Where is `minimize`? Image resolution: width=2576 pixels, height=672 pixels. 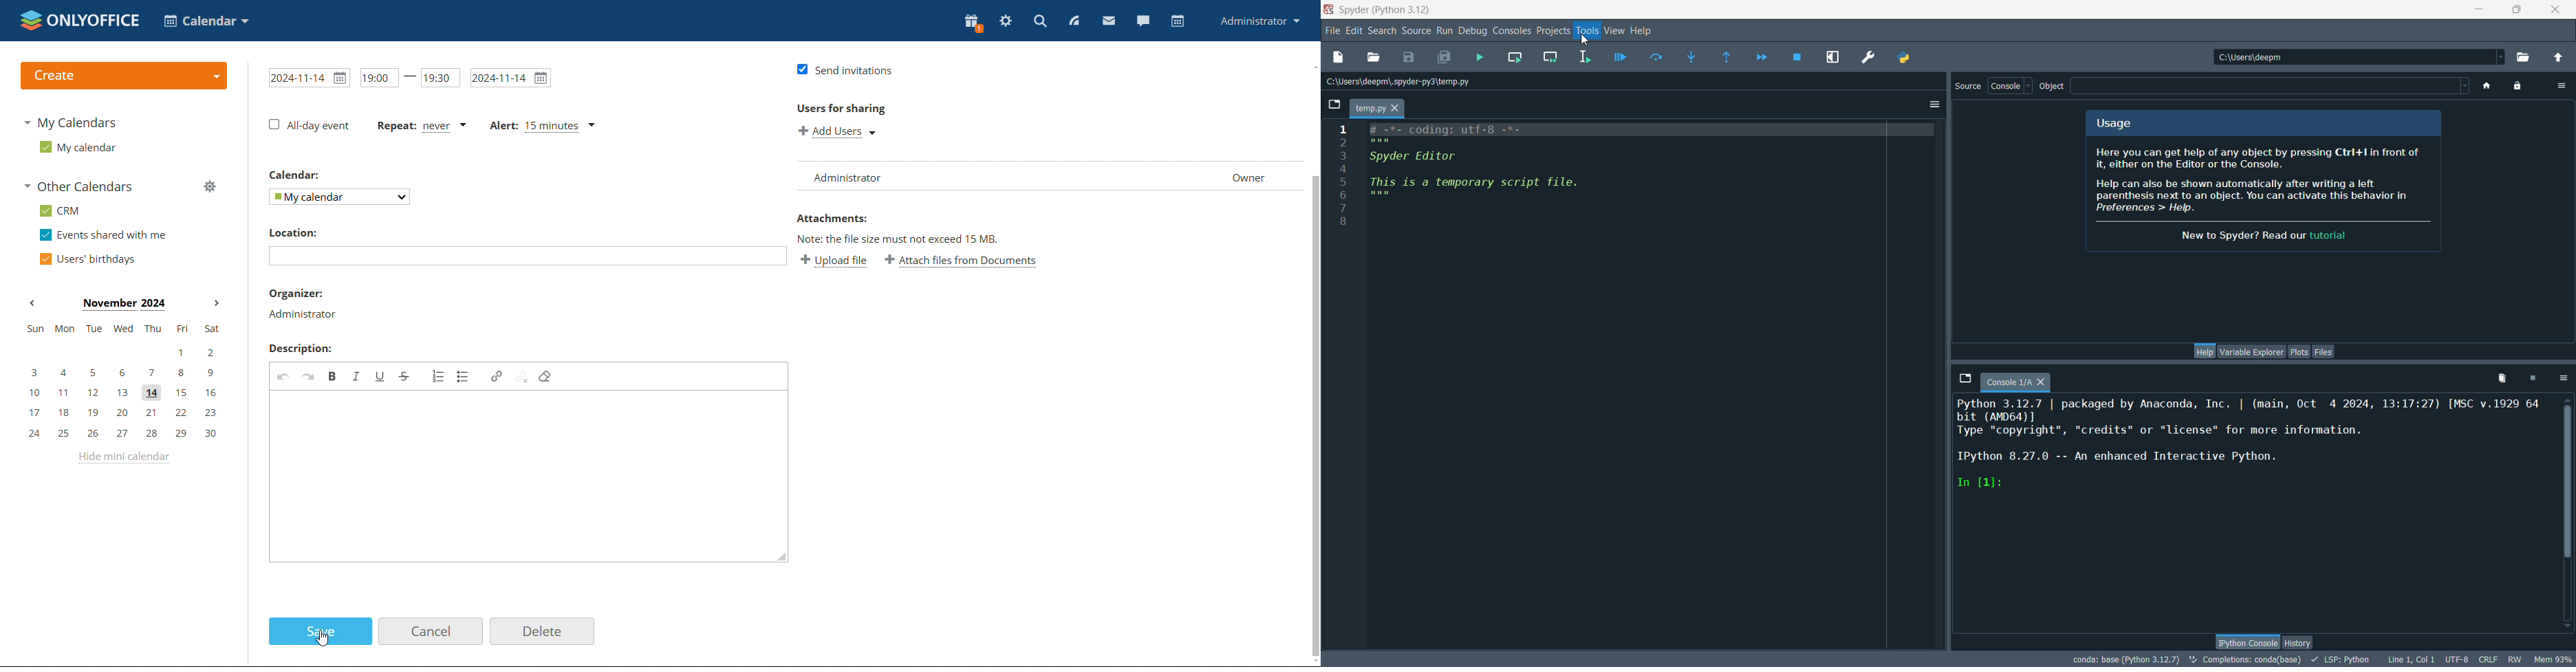
minimize is located at coordinates (2478, 7).